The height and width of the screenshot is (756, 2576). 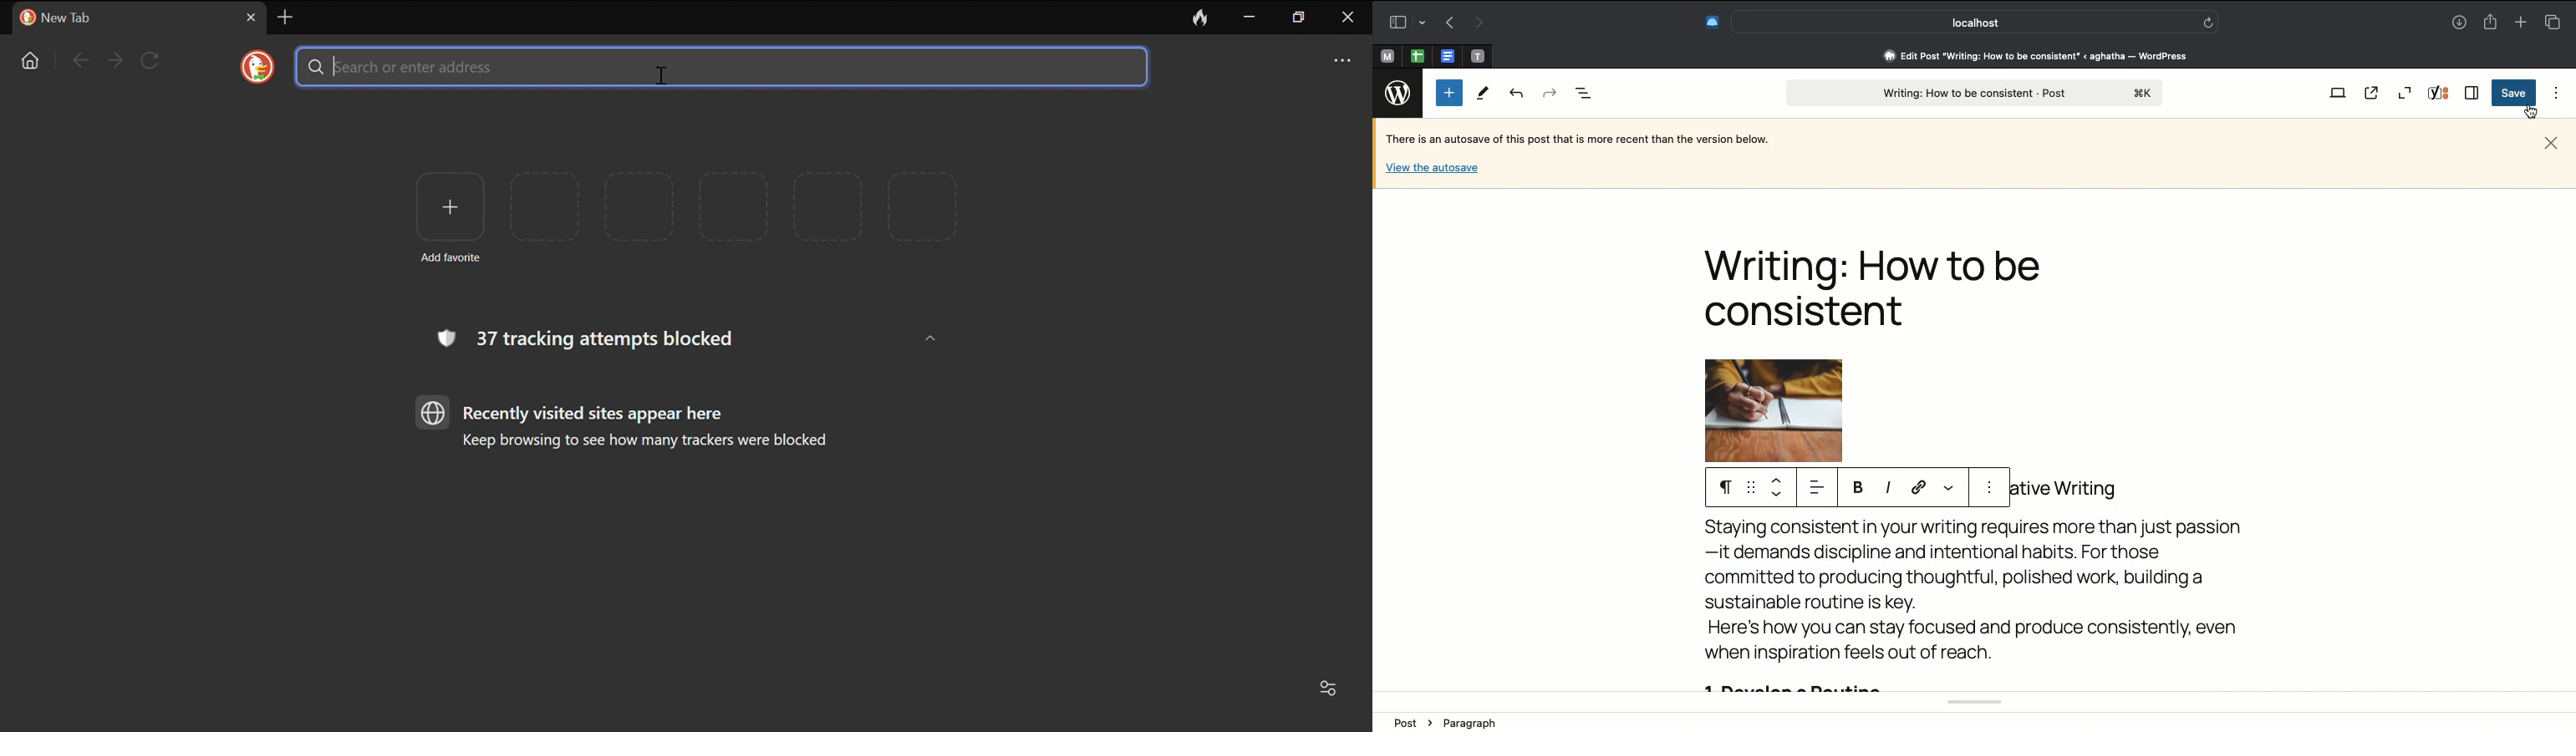 What do you see at coordinates (1794, 410) in the screenshot?
I see `Image` at bounding box center [1794, 410].